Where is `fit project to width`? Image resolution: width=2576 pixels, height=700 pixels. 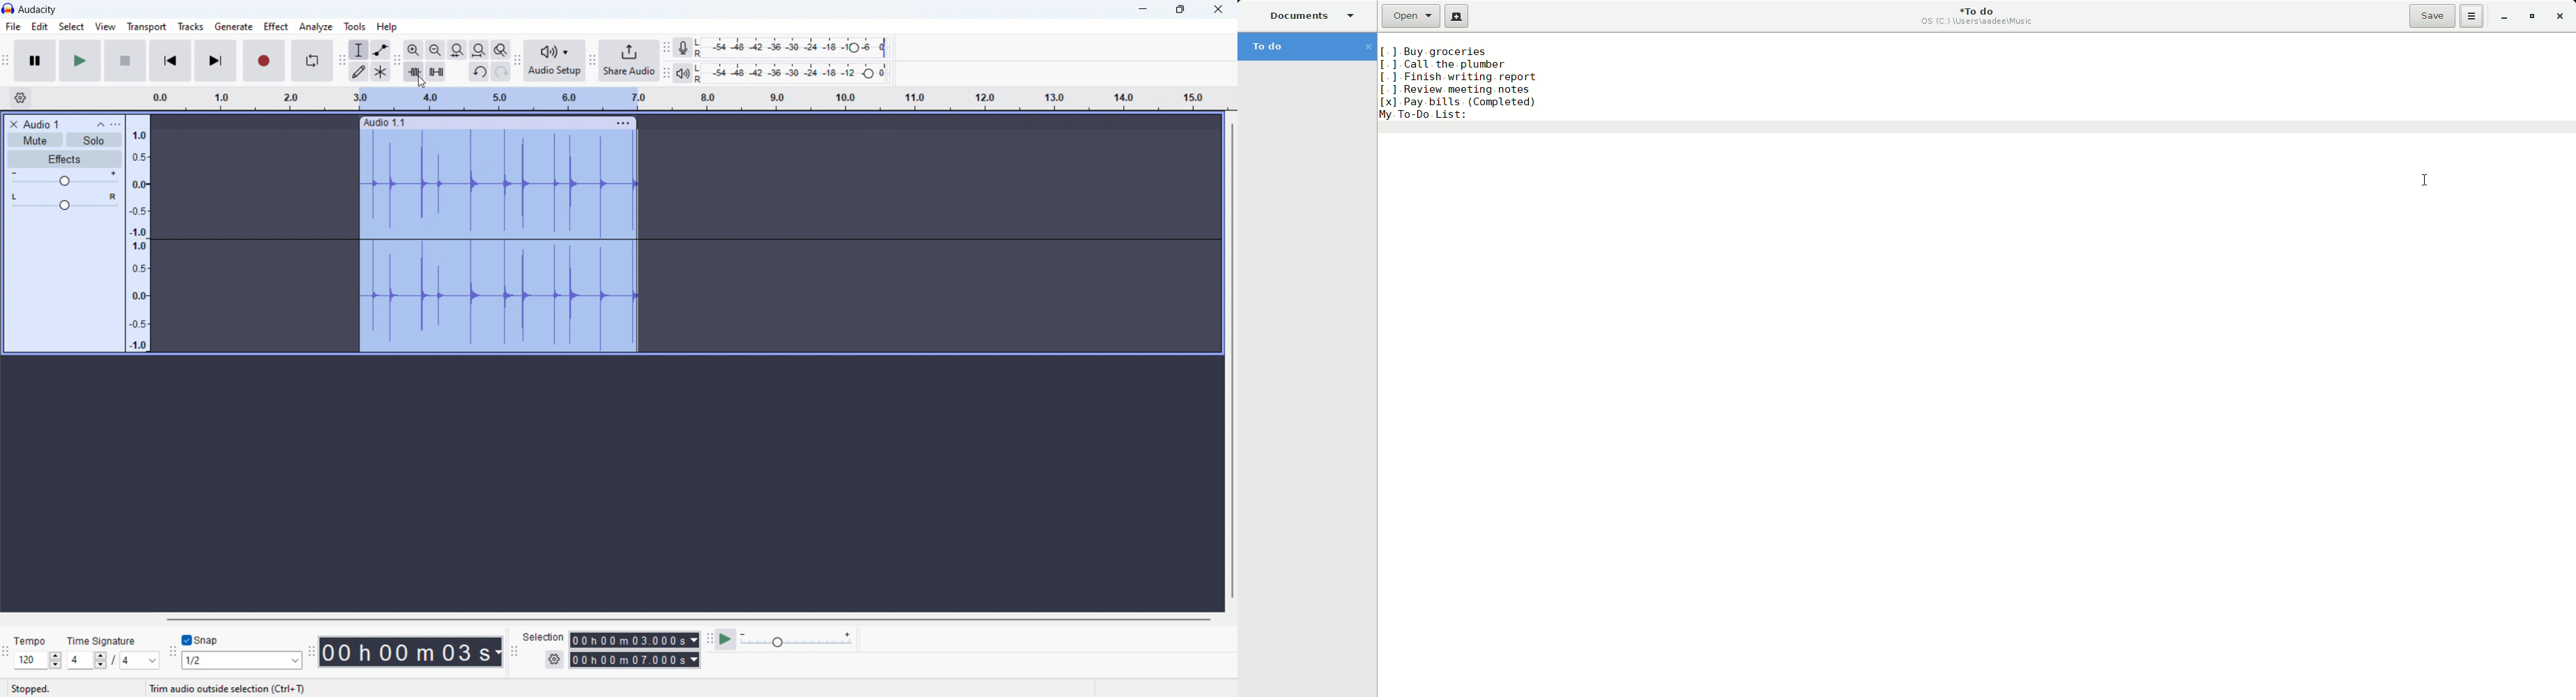
fit project to width is located at coordinates (480, 50).